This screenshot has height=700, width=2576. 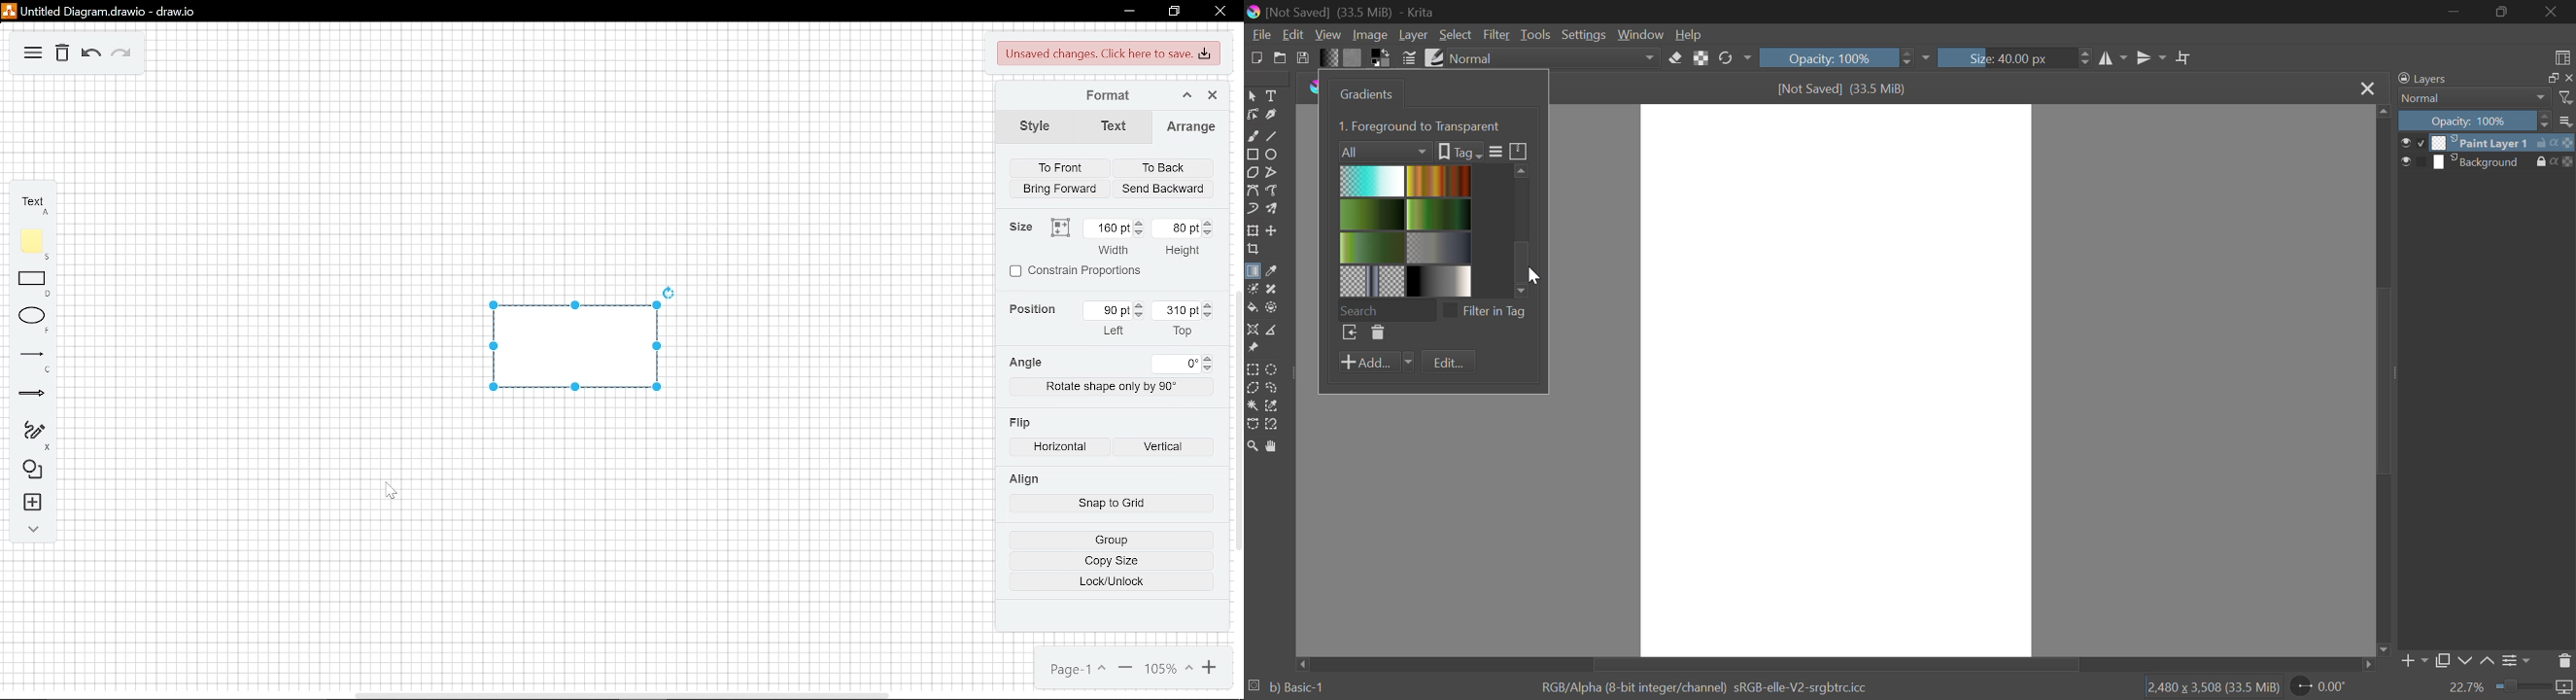 I want to click on Minimize, so click(x=2504, y=13).